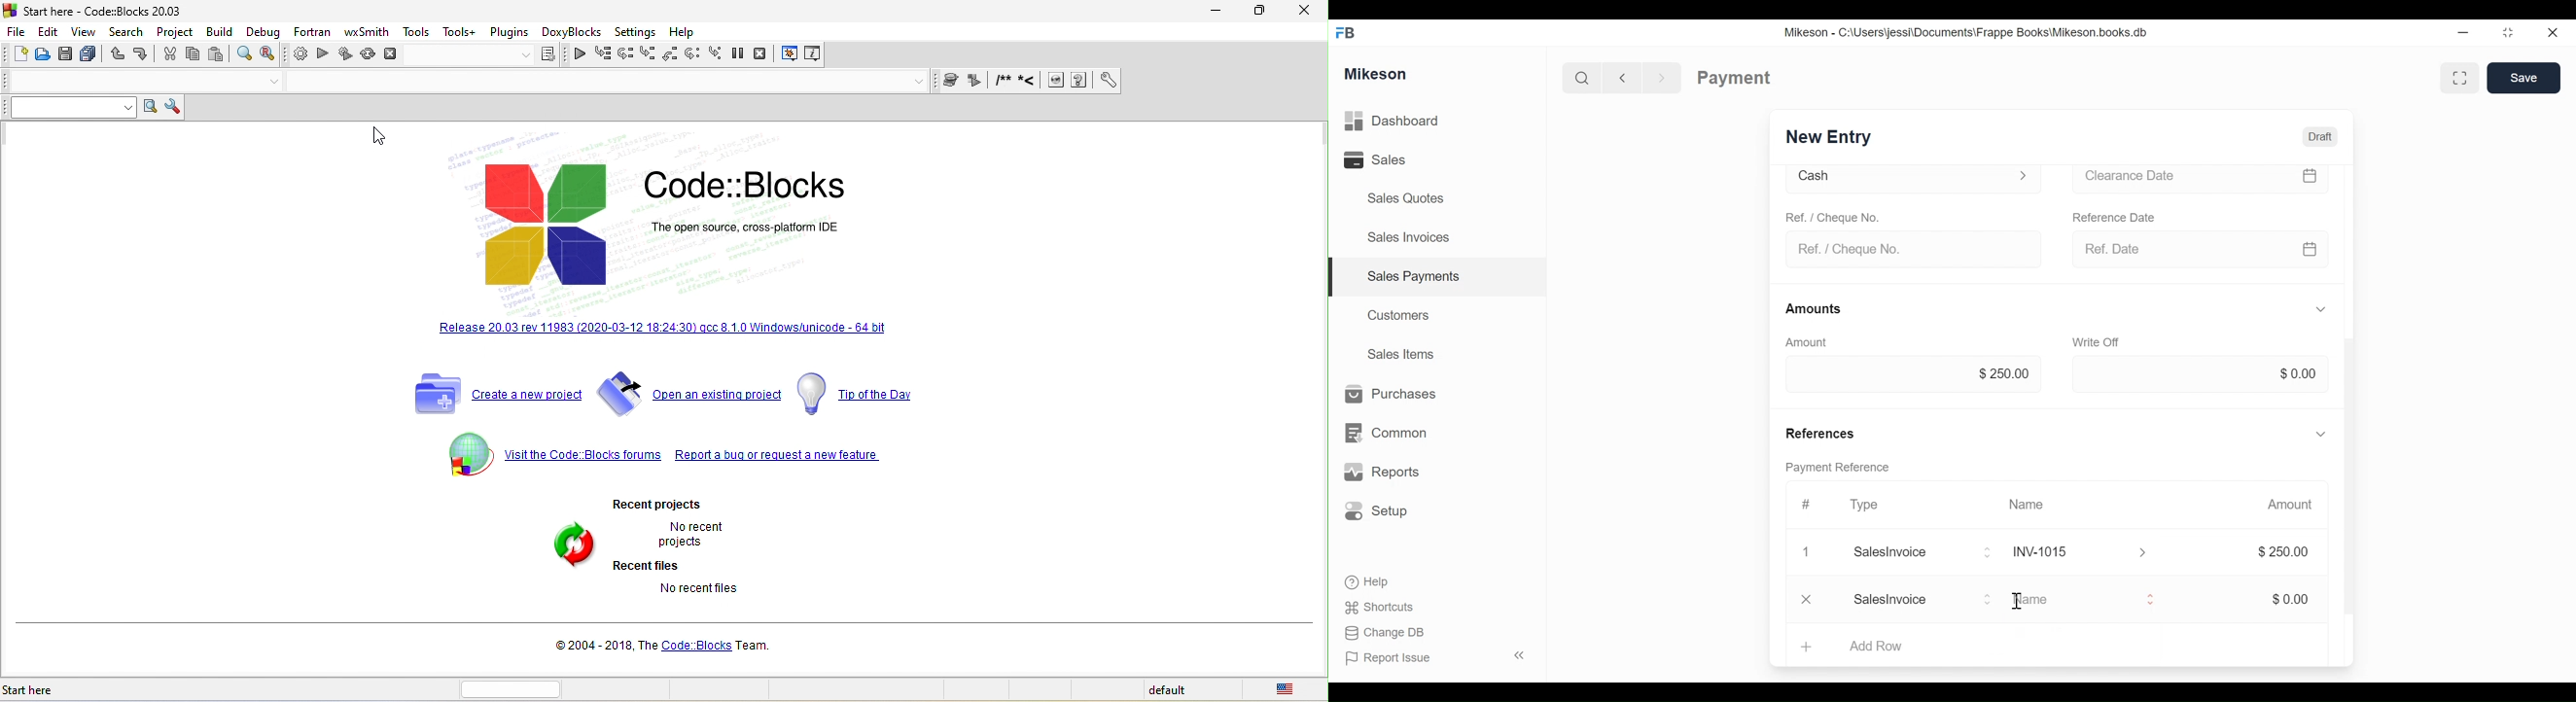  What do you see at coordinates (1416, 276) in the screenshot?
I see `Sales payments` at bounding box center [1416, 276].